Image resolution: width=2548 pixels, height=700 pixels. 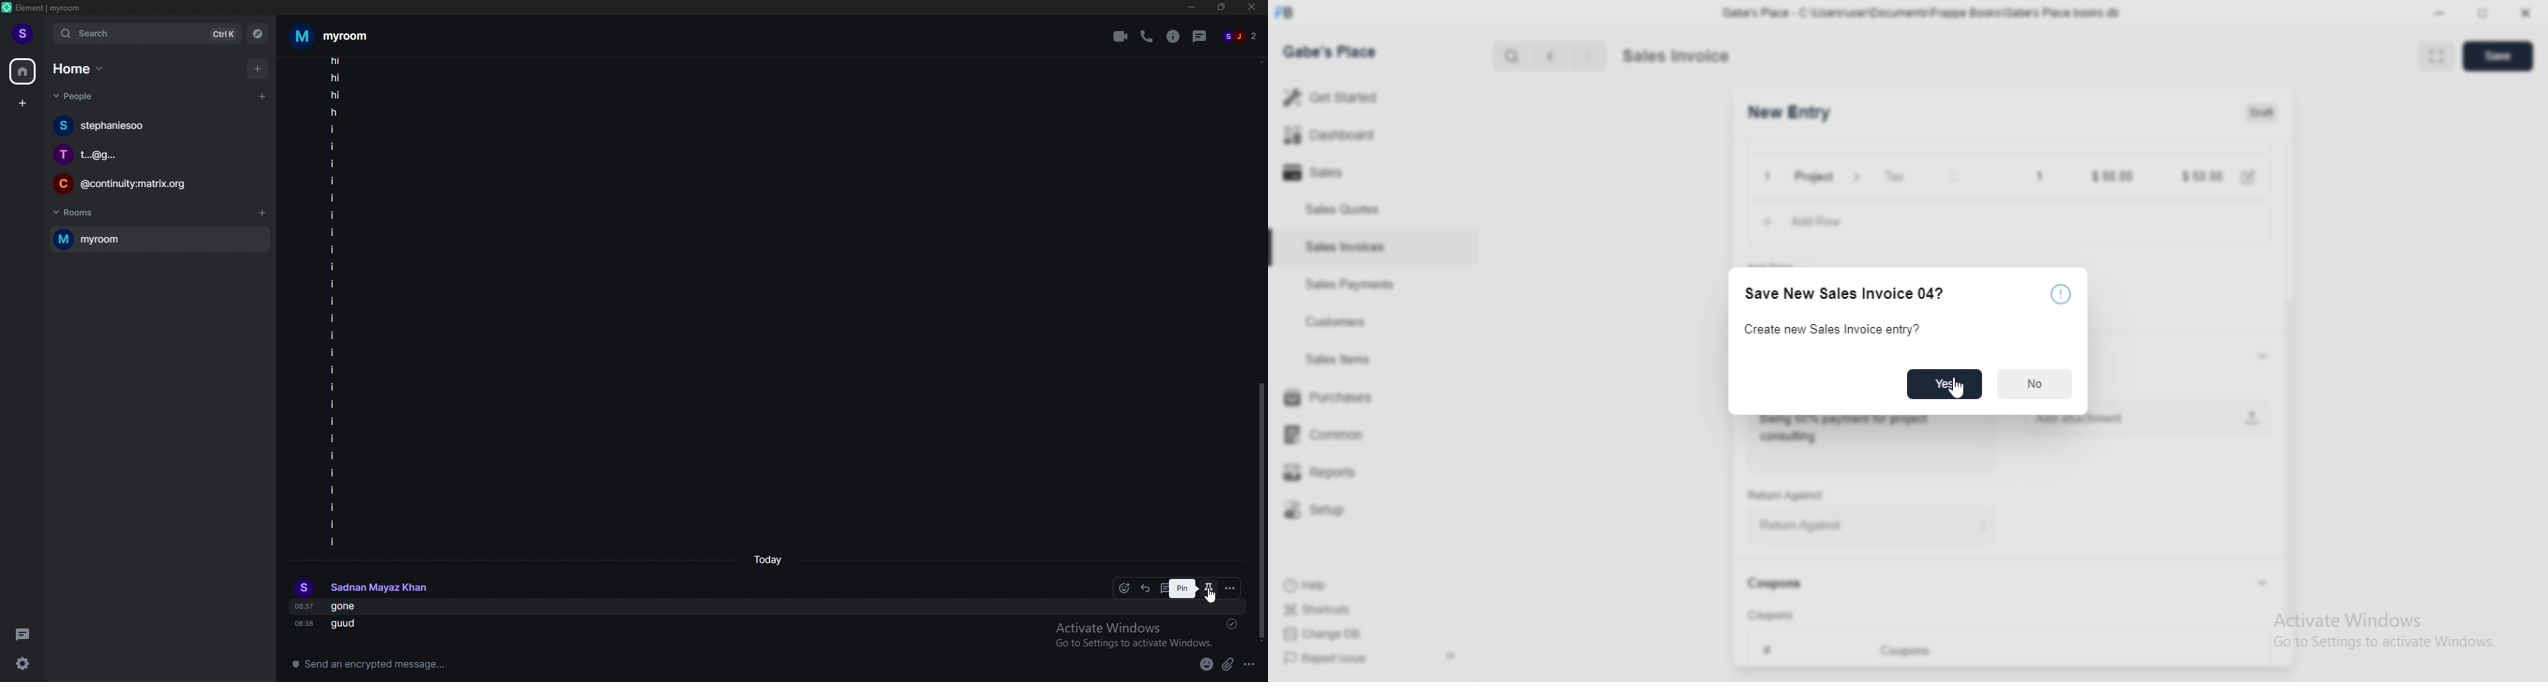 What do you see at coordinates (1174, 36) in the screenshot?
I see `room info` at bounding box center [1174, 36].